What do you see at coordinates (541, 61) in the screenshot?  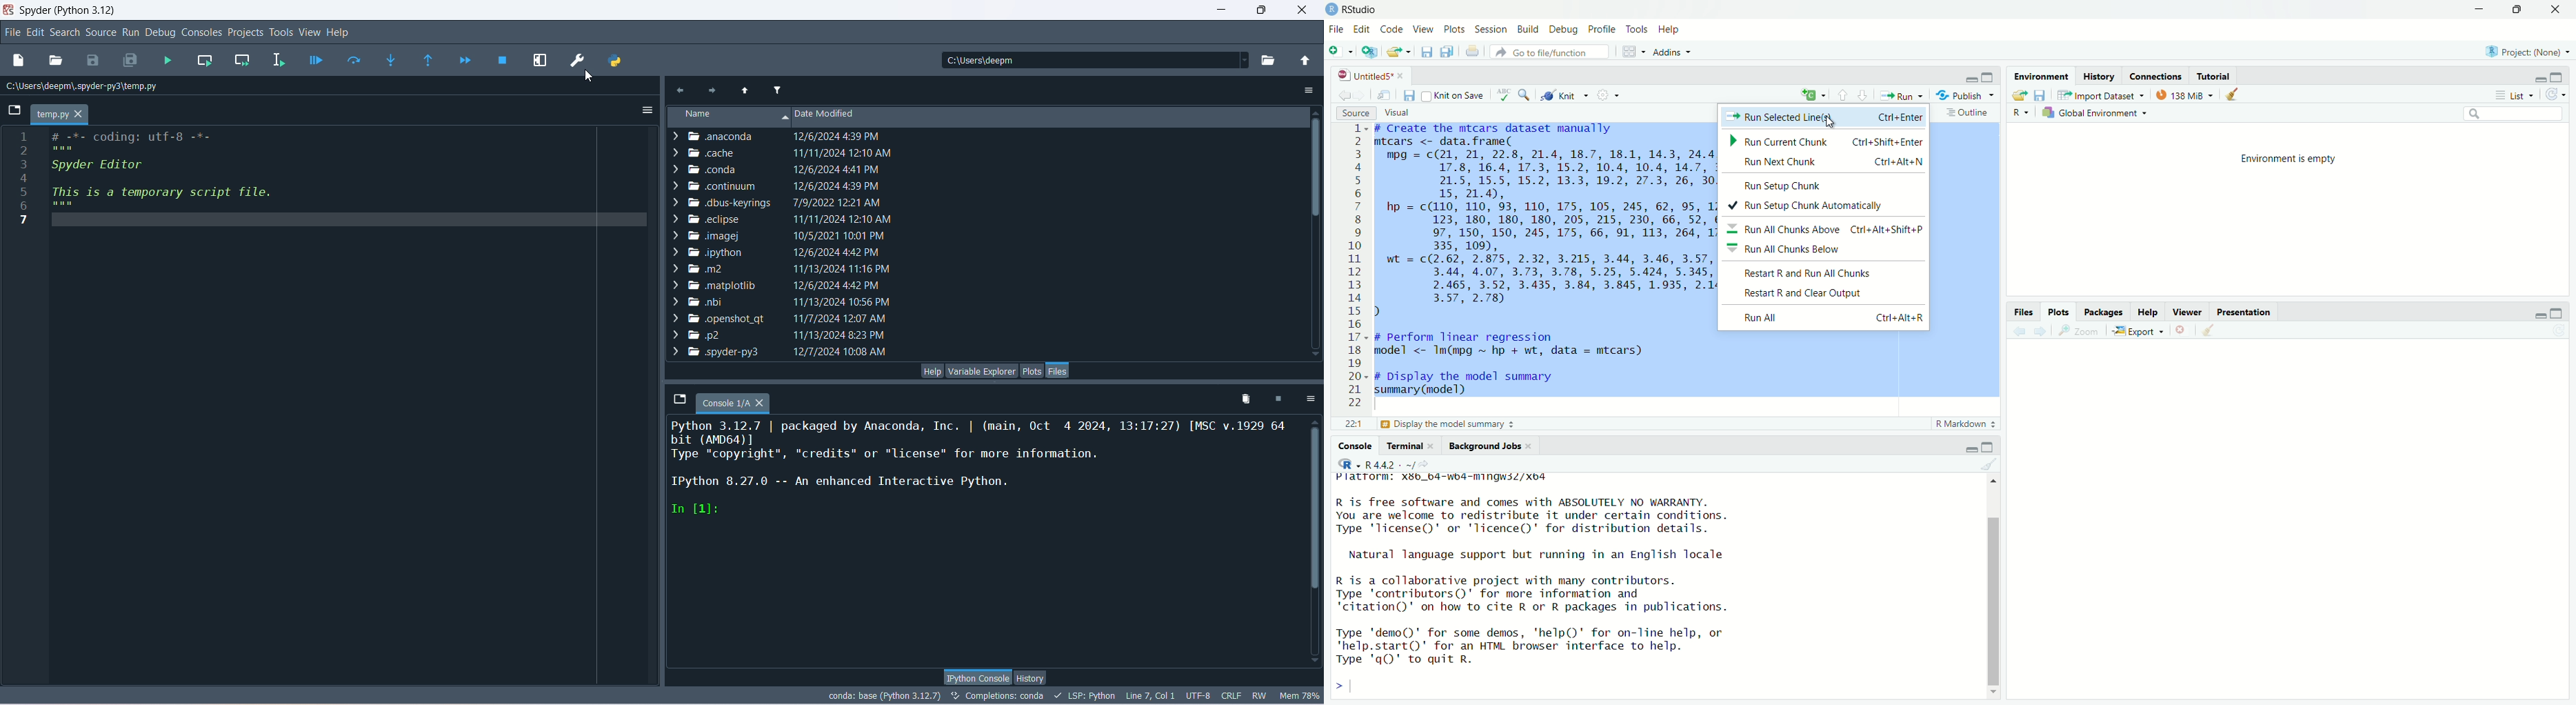 I see `maximize current pane` at bounding box center [541, 61].